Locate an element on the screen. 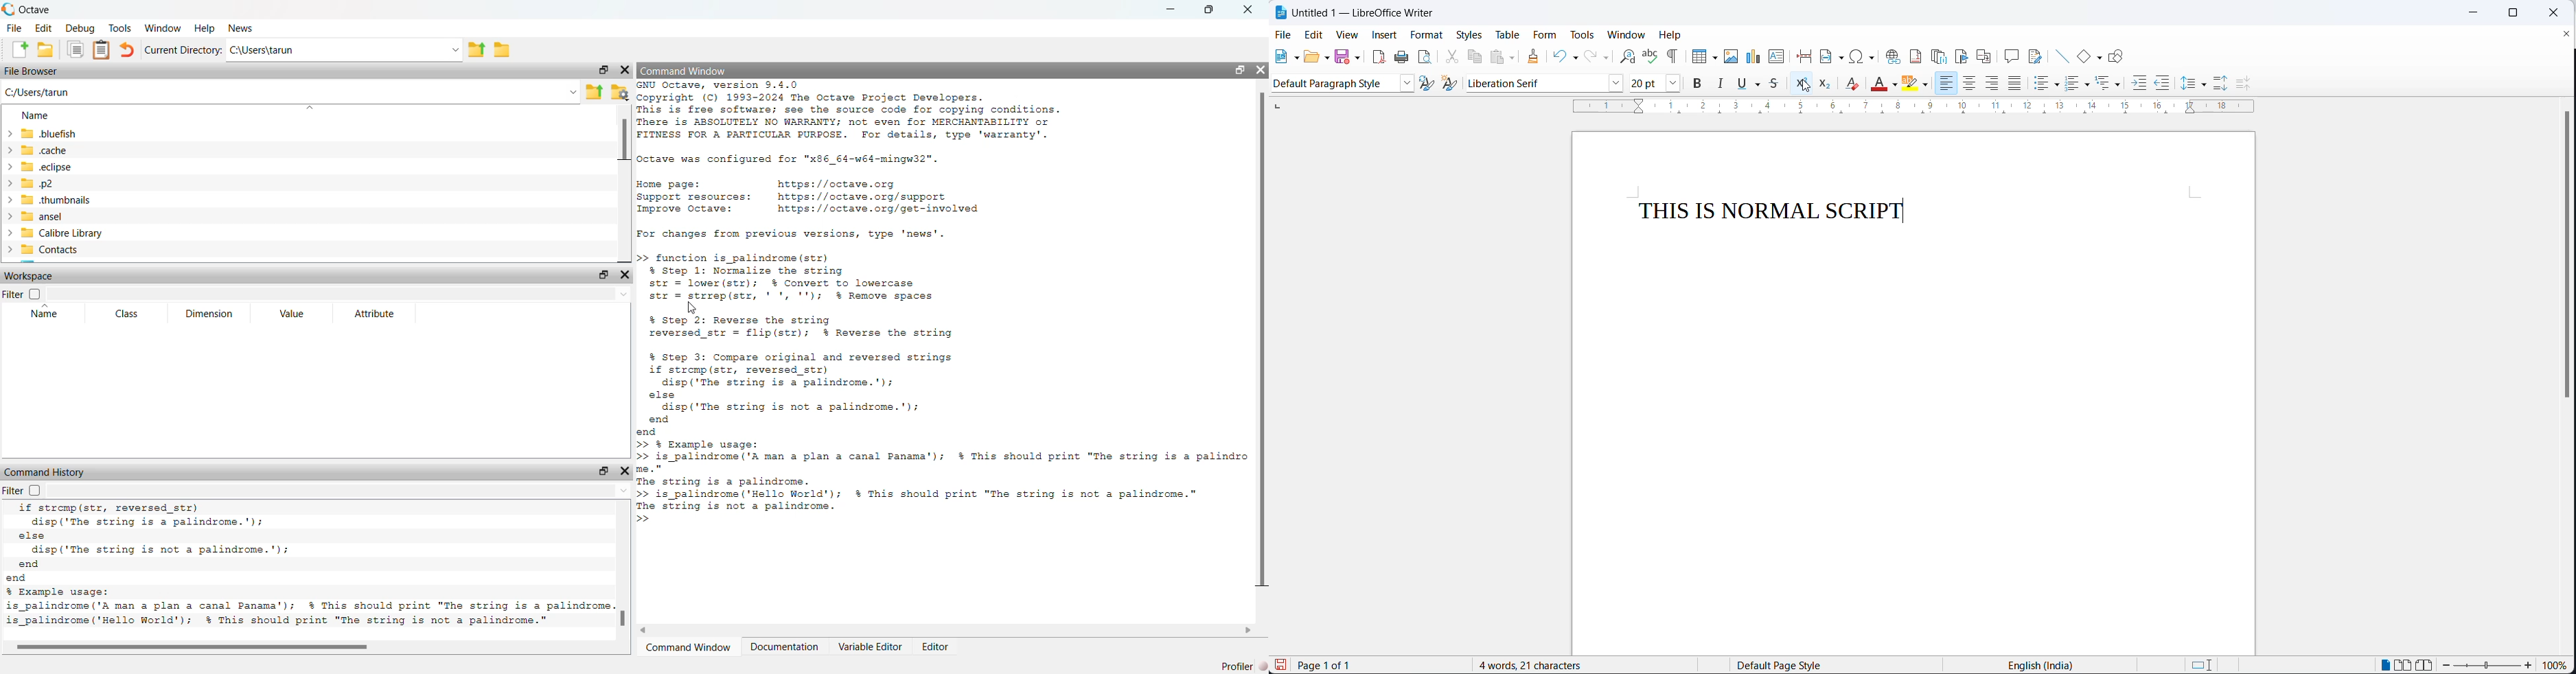 The height and width of the screenshot is (700, 2576). table is located at coordinates (1508, 36).